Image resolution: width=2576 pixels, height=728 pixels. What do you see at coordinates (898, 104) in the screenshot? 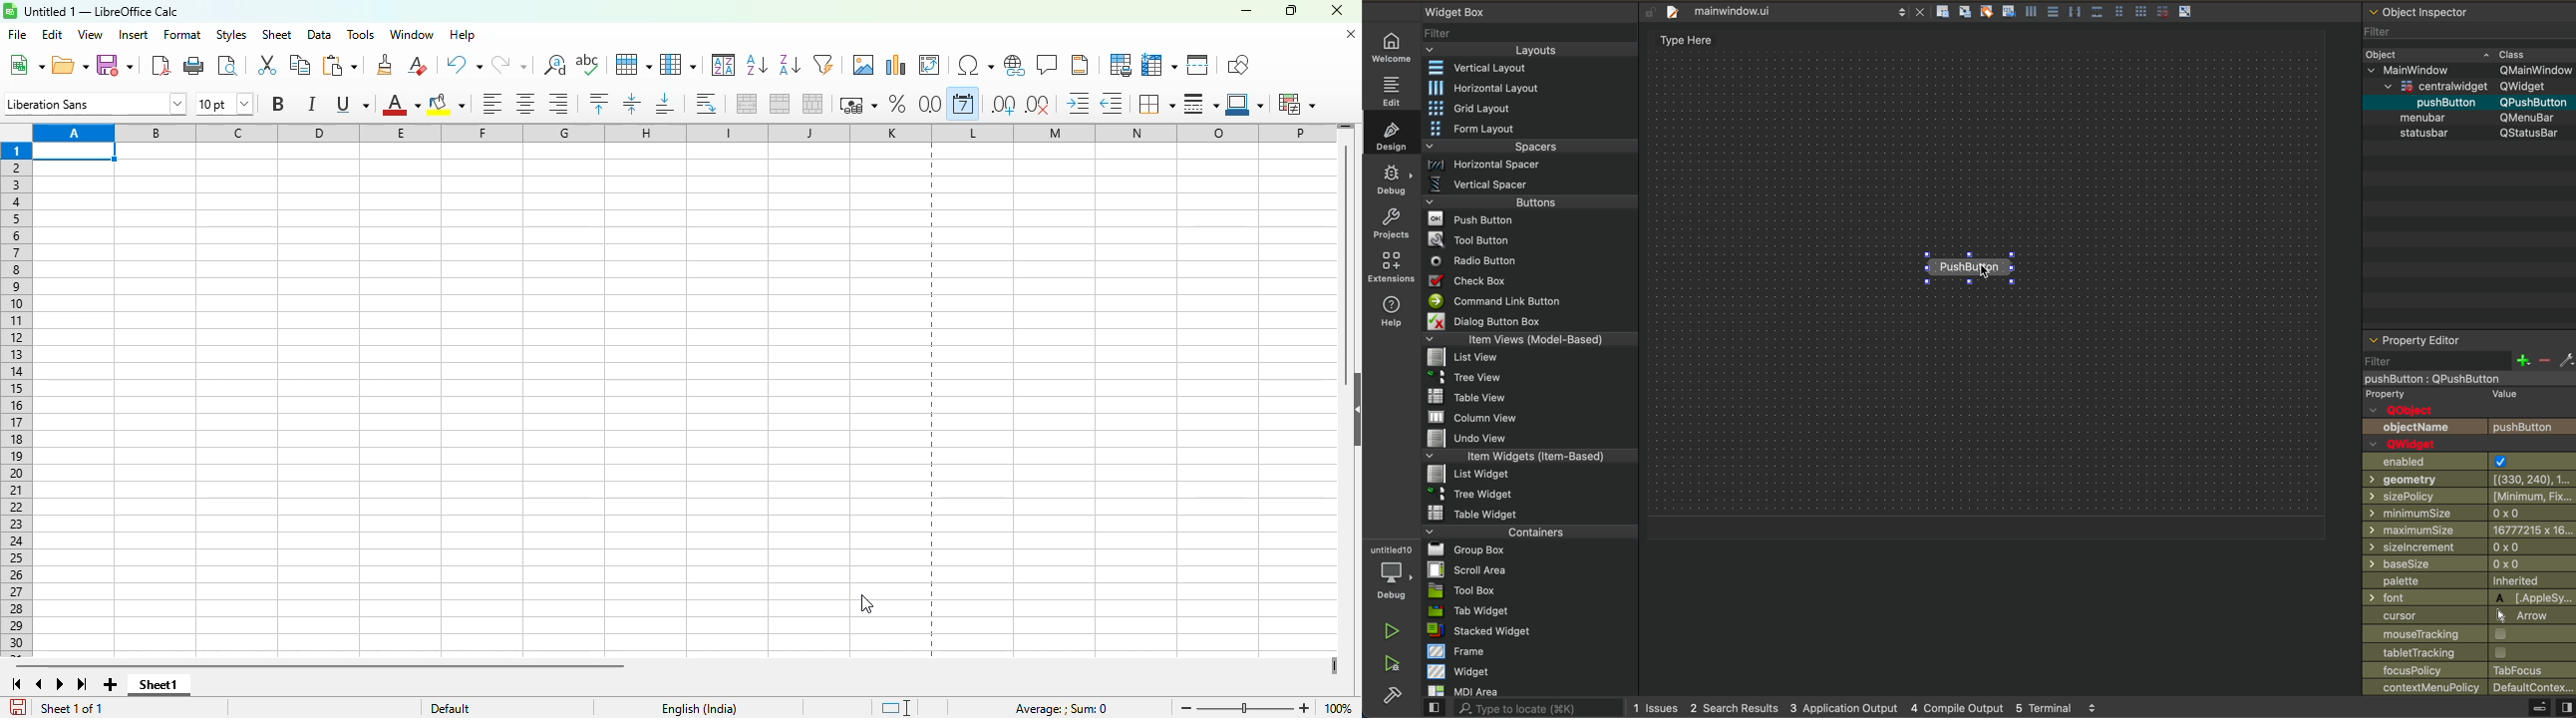
I see `format as percent` at bounding box center [898, 104].